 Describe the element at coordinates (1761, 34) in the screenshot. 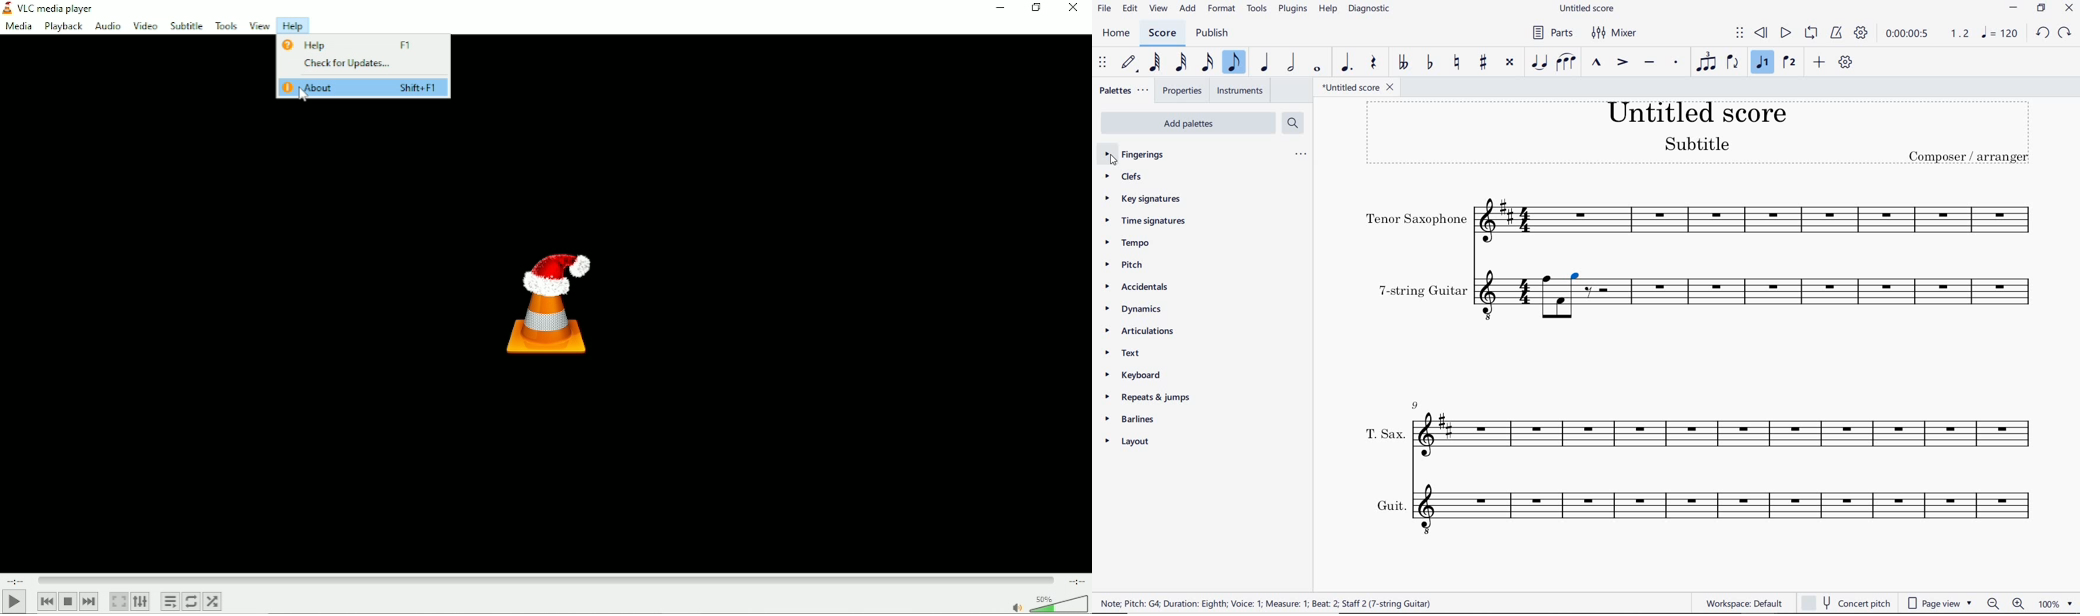

I see `REWIND` at that location.